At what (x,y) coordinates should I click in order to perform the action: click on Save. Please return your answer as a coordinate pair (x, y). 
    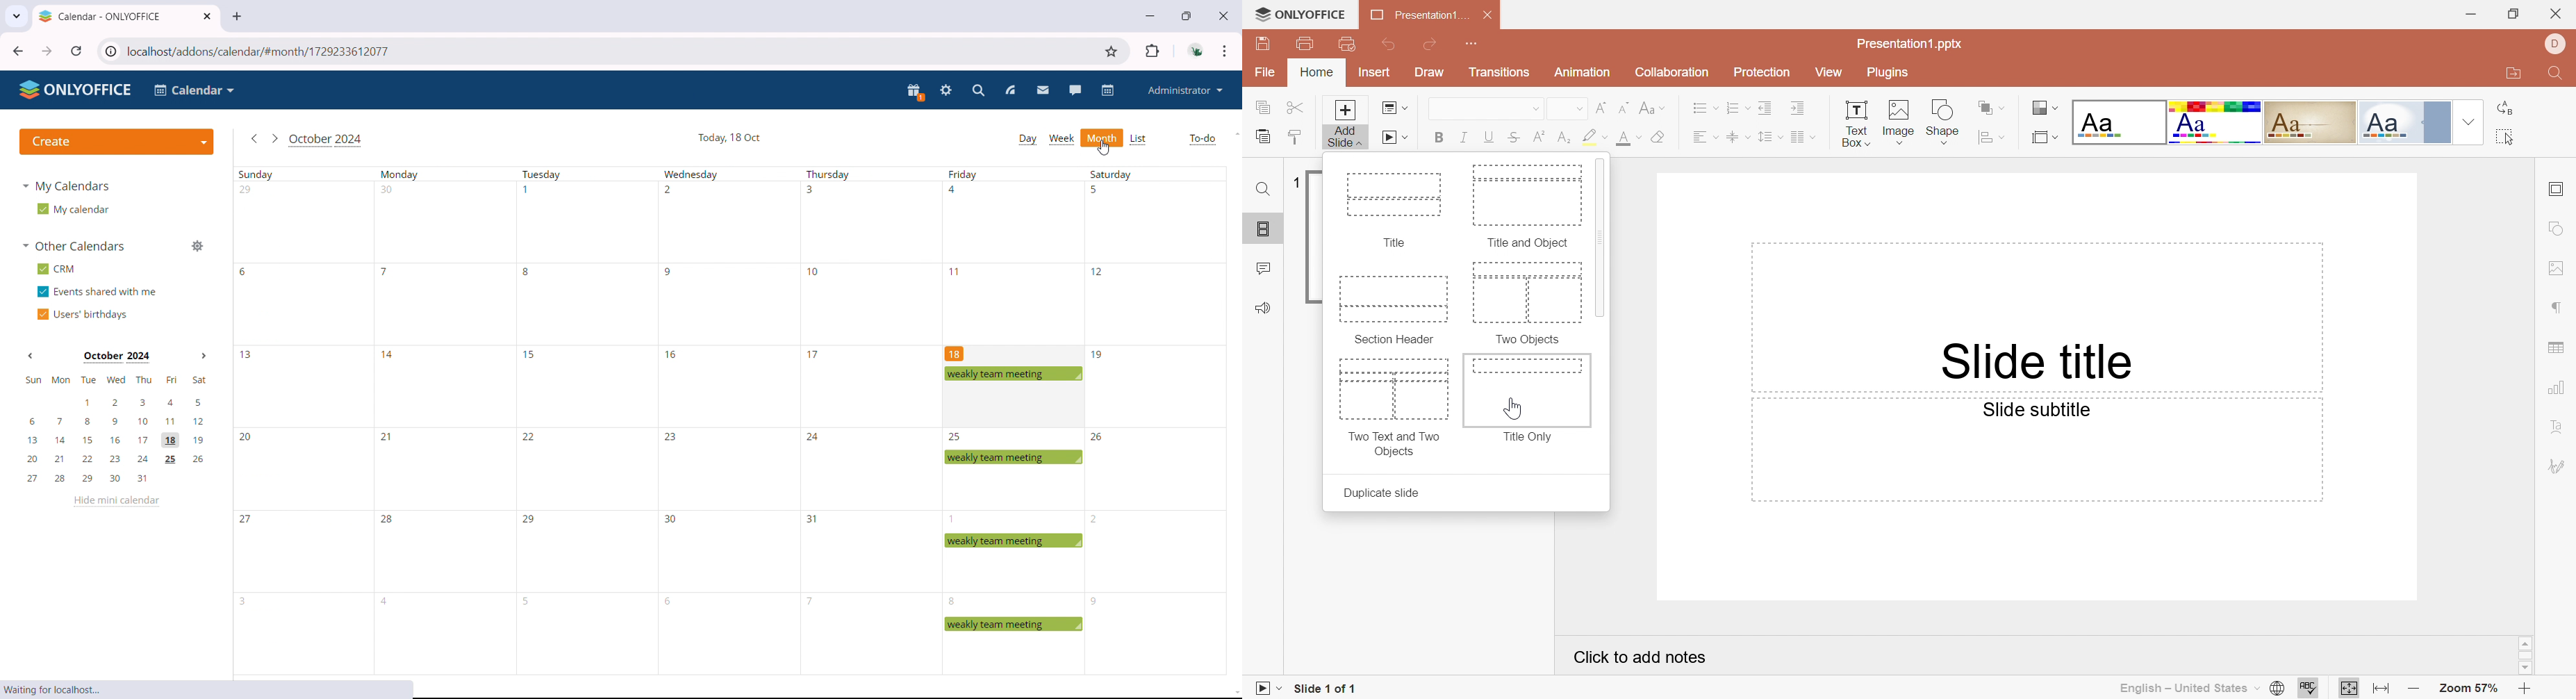
    Looking at the image, I should click on (1262, 44).